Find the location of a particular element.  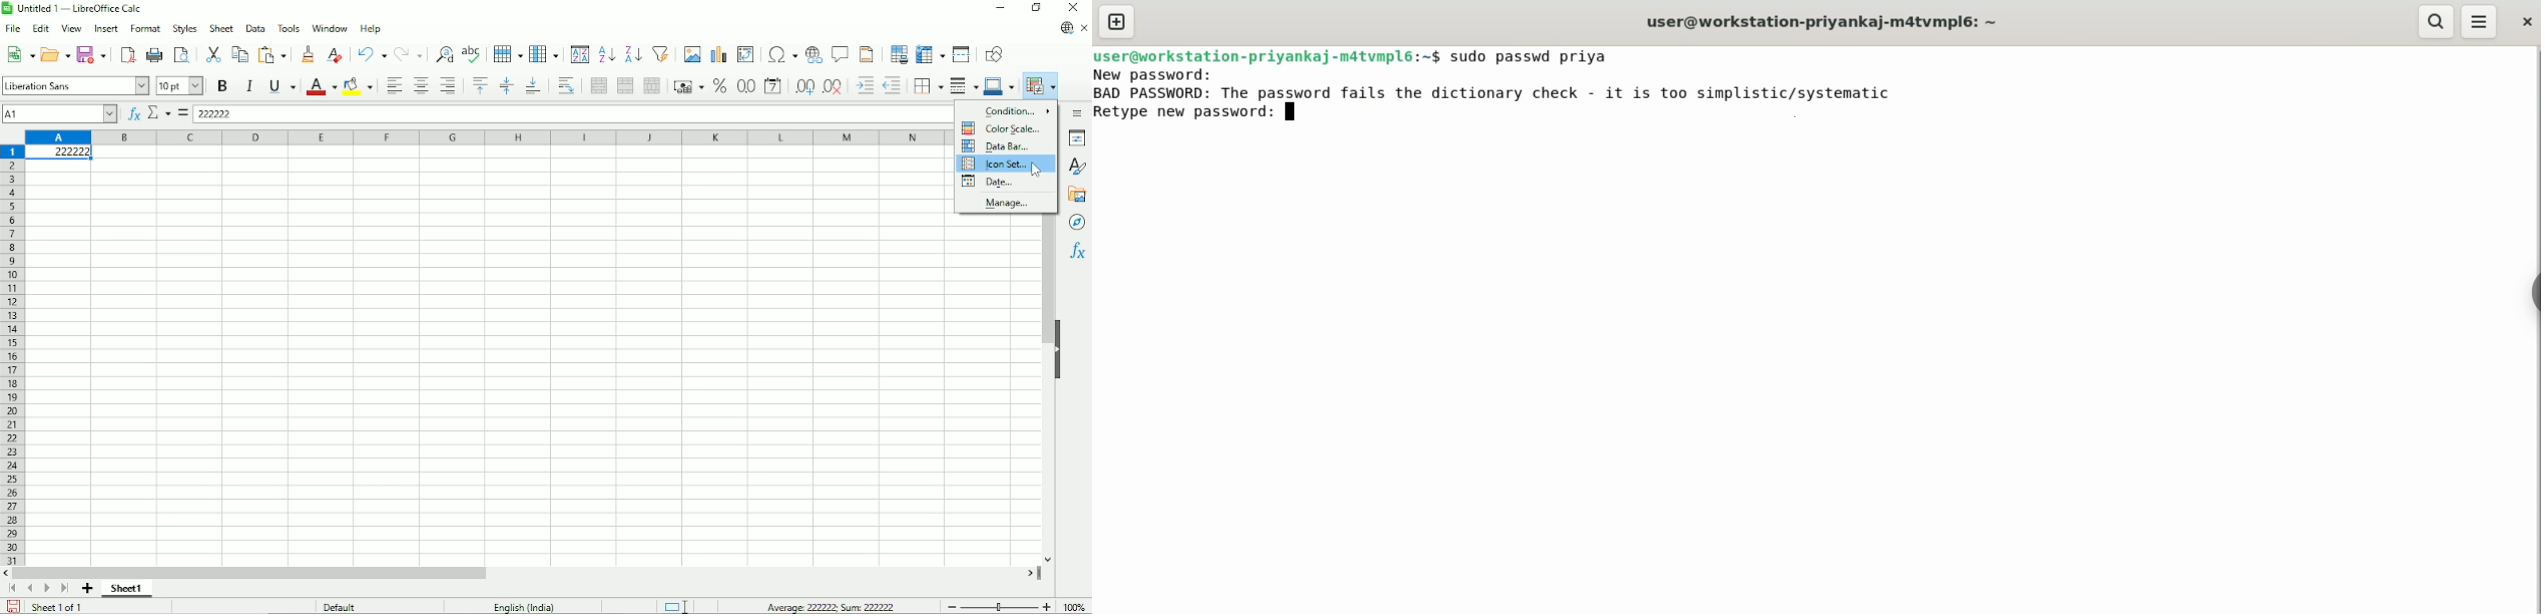

Add decimal place is located at coordinates (803, 87).